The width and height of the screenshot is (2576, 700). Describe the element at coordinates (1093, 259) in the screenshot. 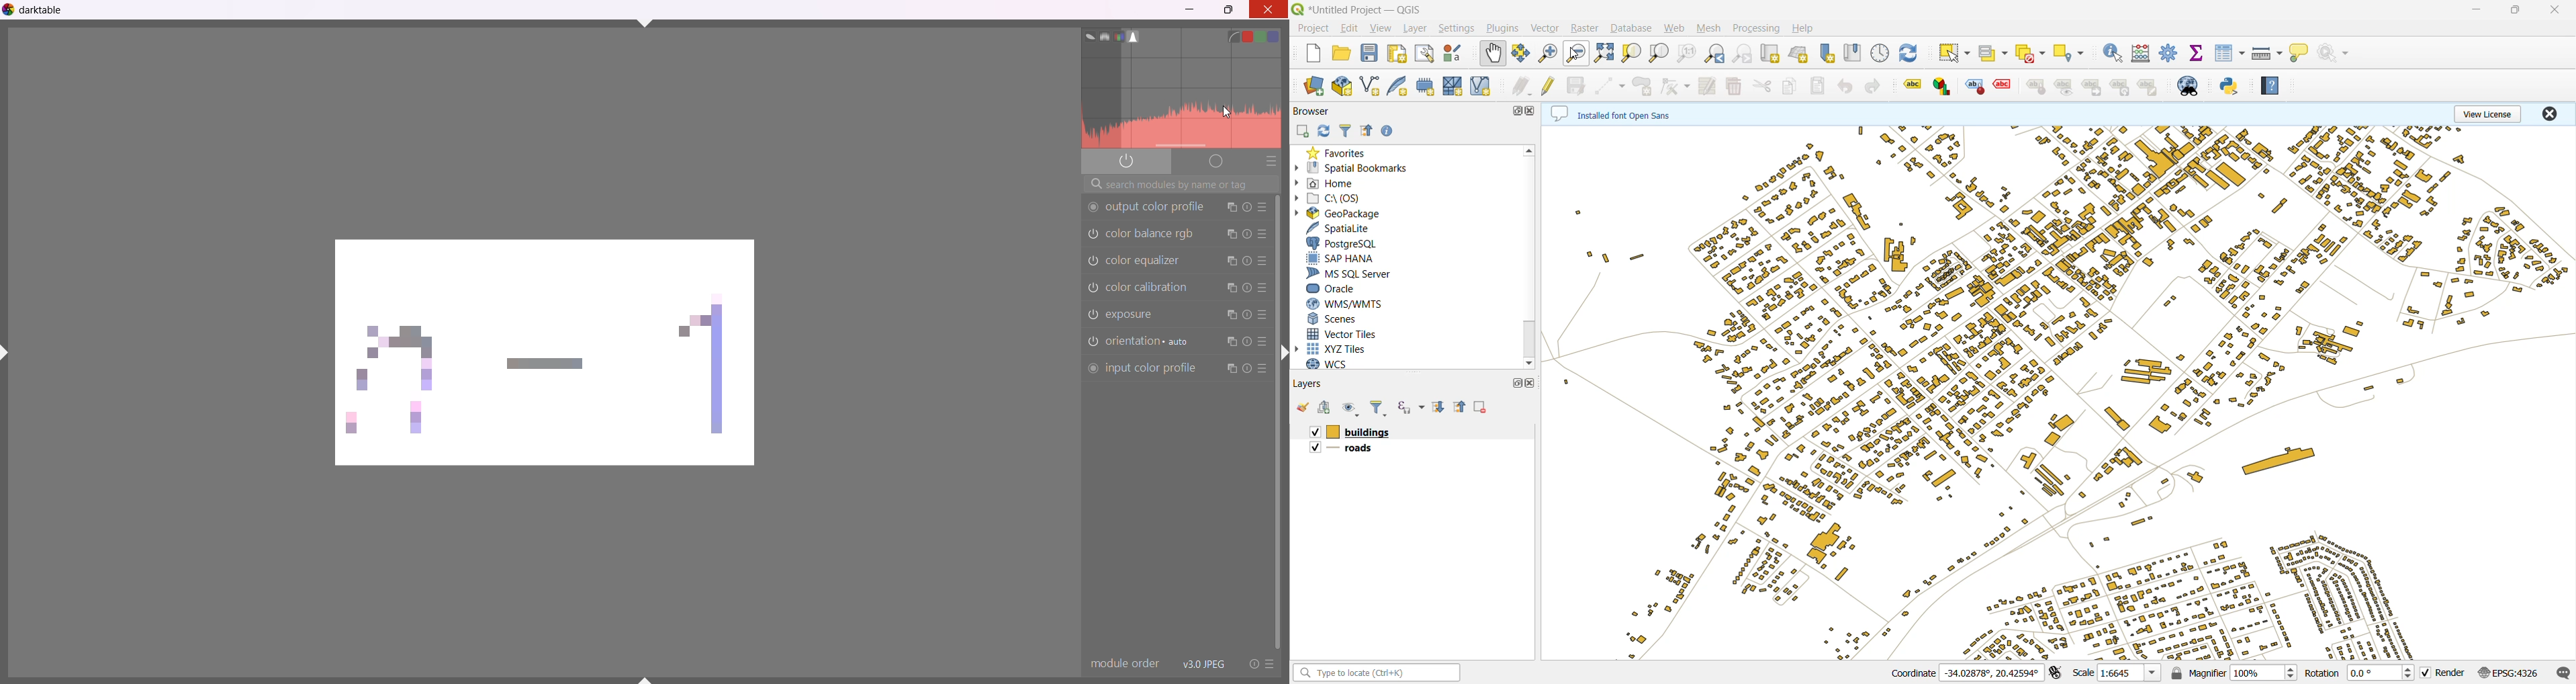

I see `color equalizer switched off` at that location.